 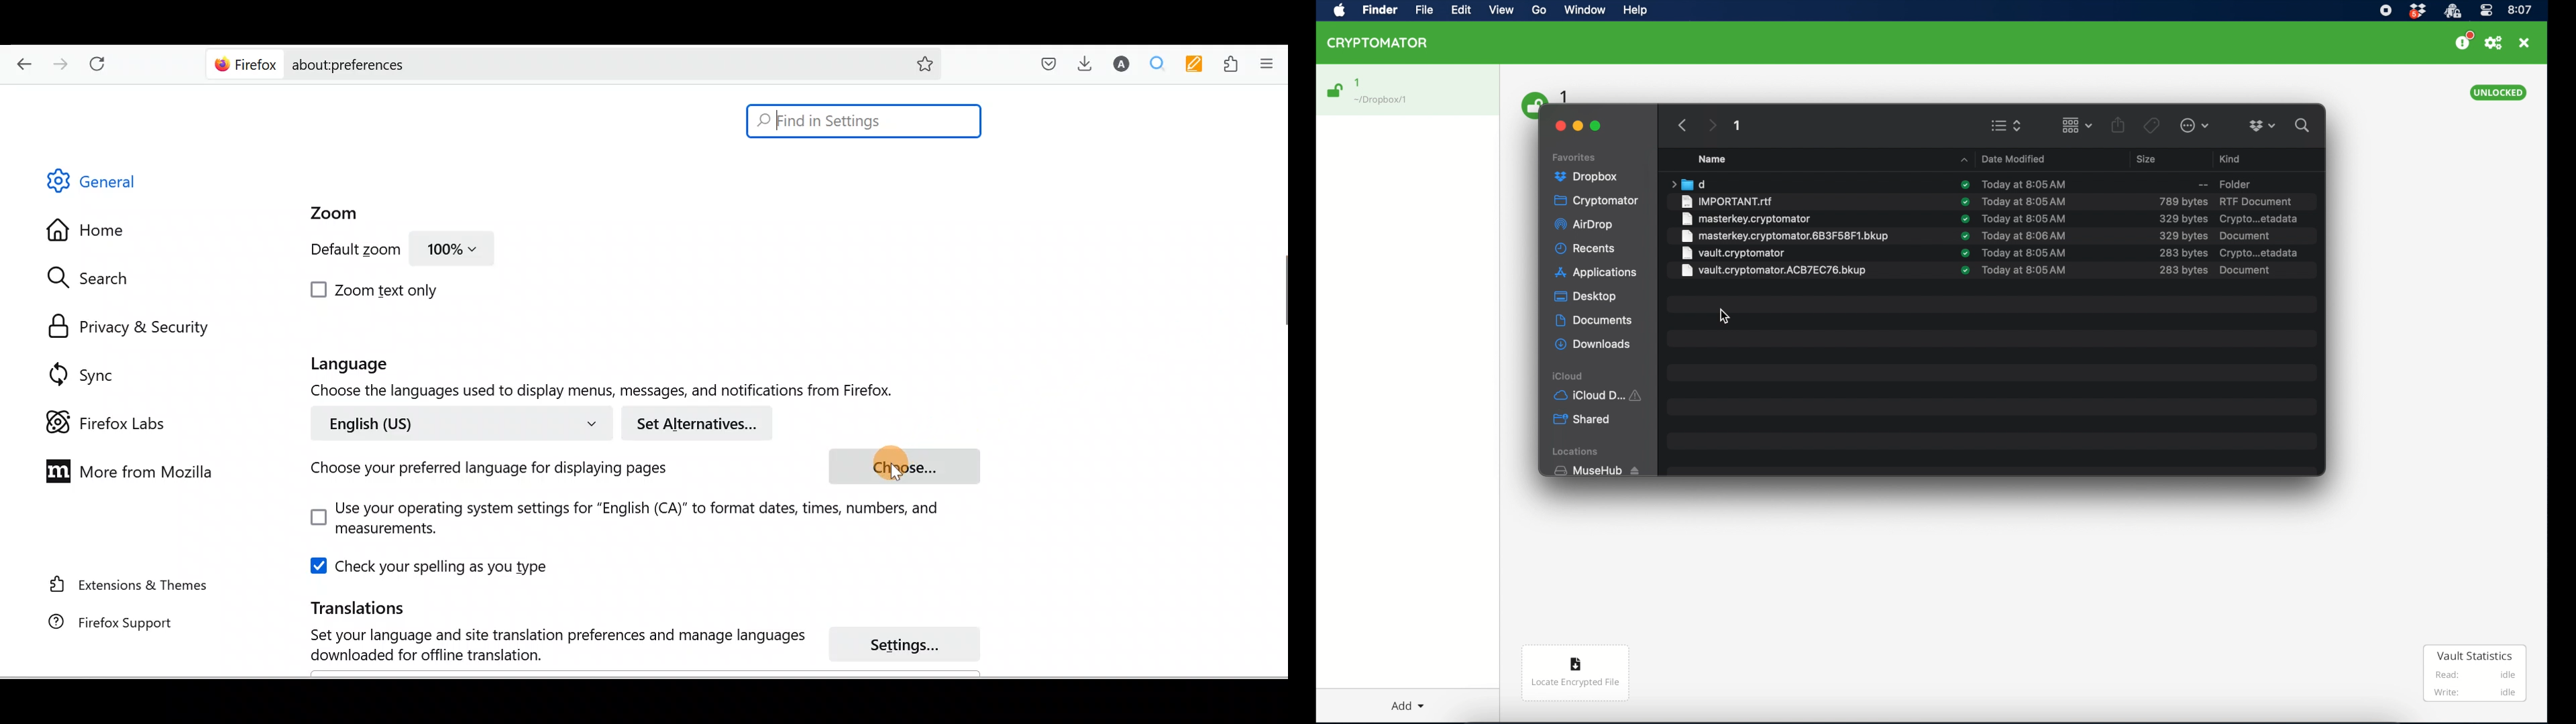 What do you see at coordinates (910, 467) in the screenshot?
I see `choose` at bounding box center [910, 467].